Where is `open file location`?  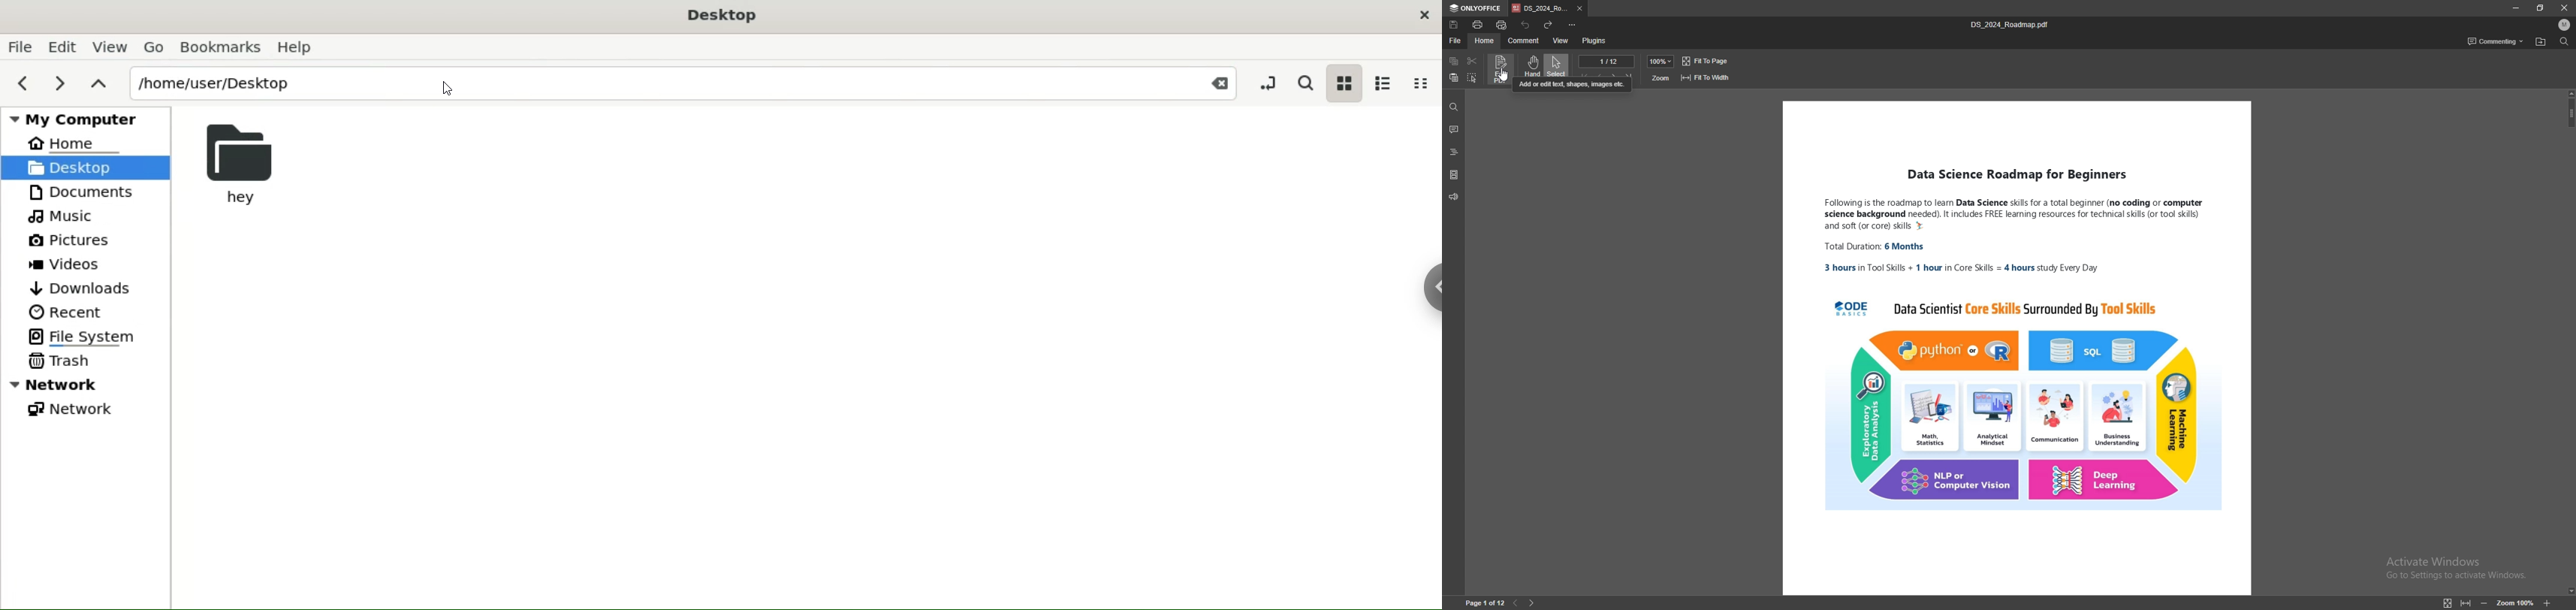
open file location is located at coordinates (2540, 42).